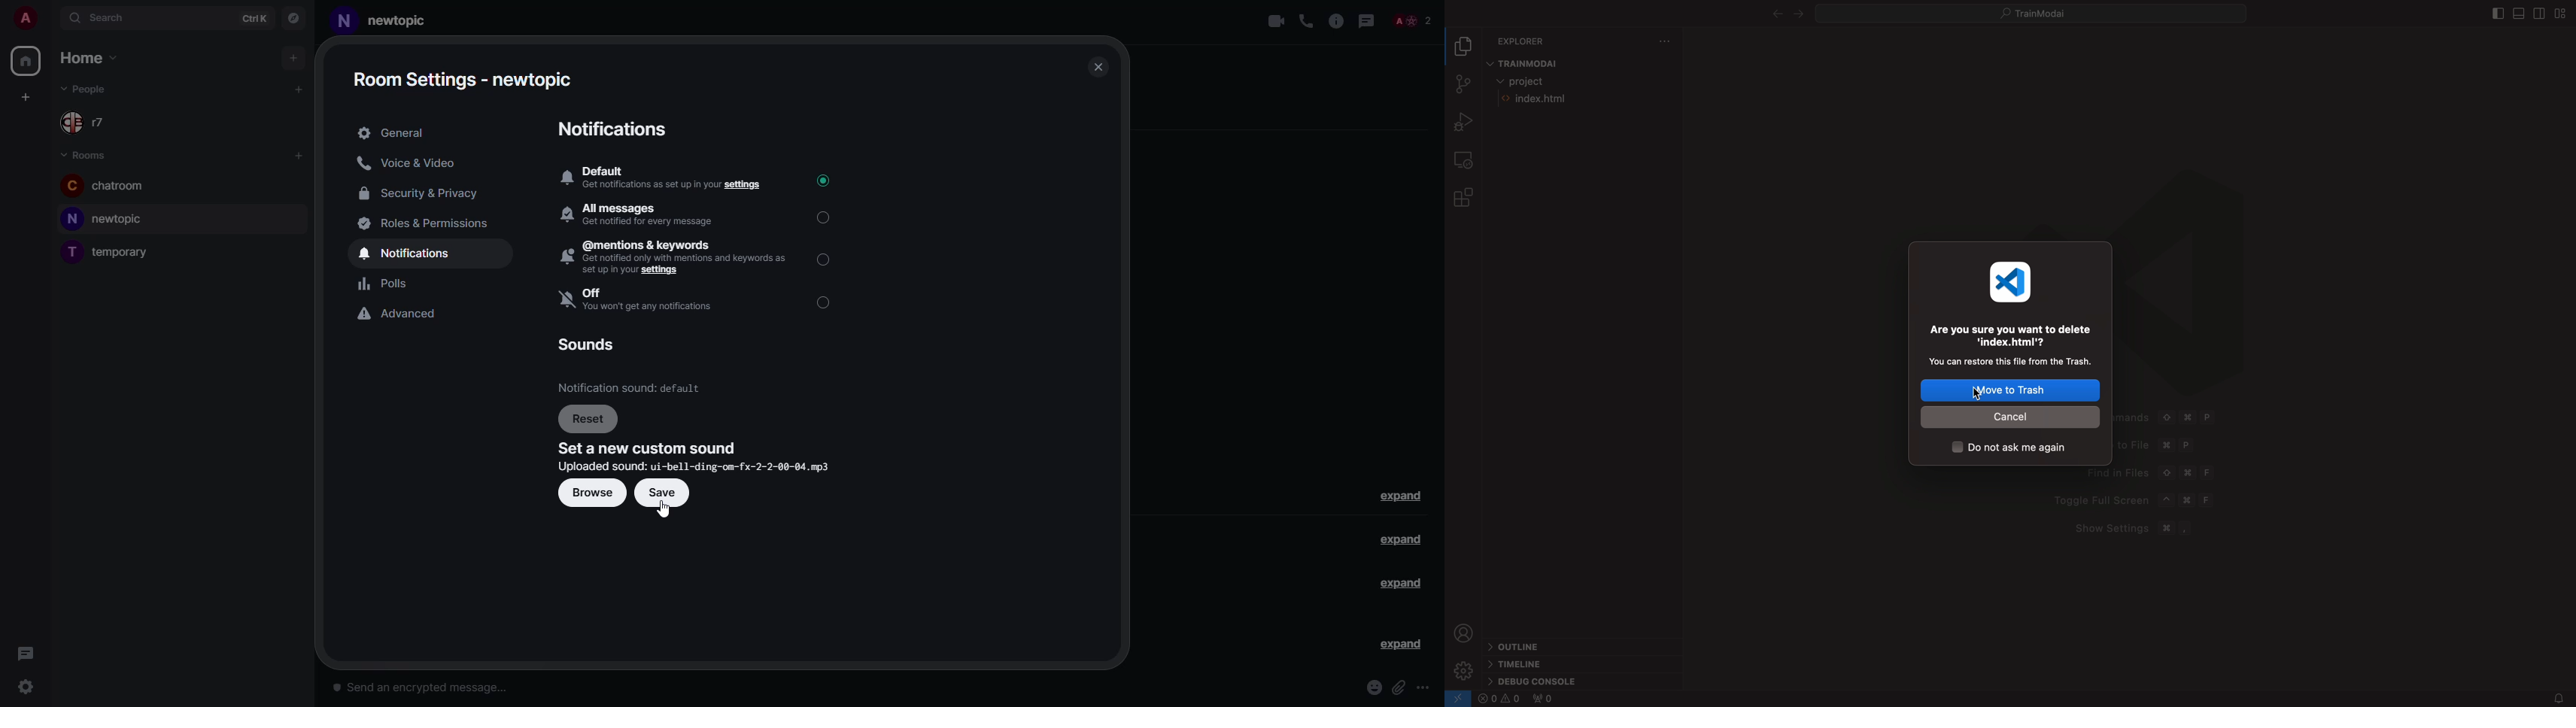 Image resolution: width=2576 pixels, height=728 pixels. I want to click on more, so click(1425, 688).